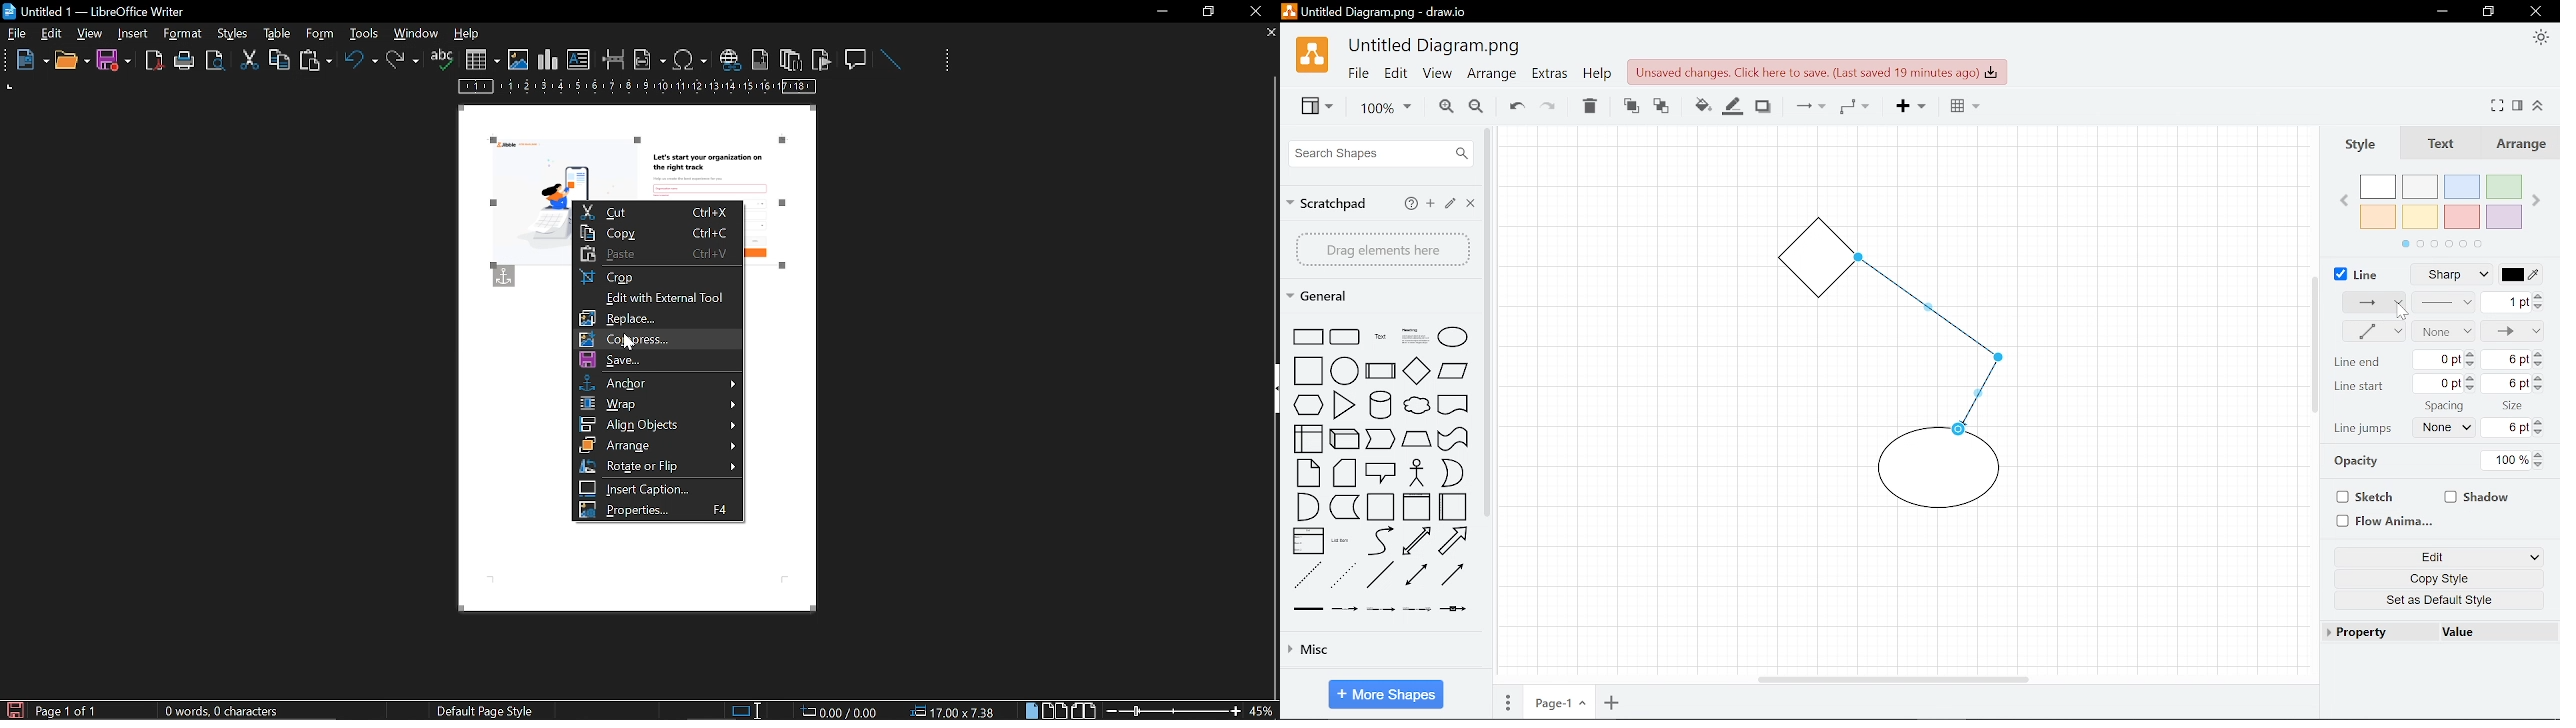 Image resolution: width=2576 pixels, height=728 pixels. What do you see at coordinates (1303, 439) in the screenshot?
I see `shape` at bounding box center [1303, 439].